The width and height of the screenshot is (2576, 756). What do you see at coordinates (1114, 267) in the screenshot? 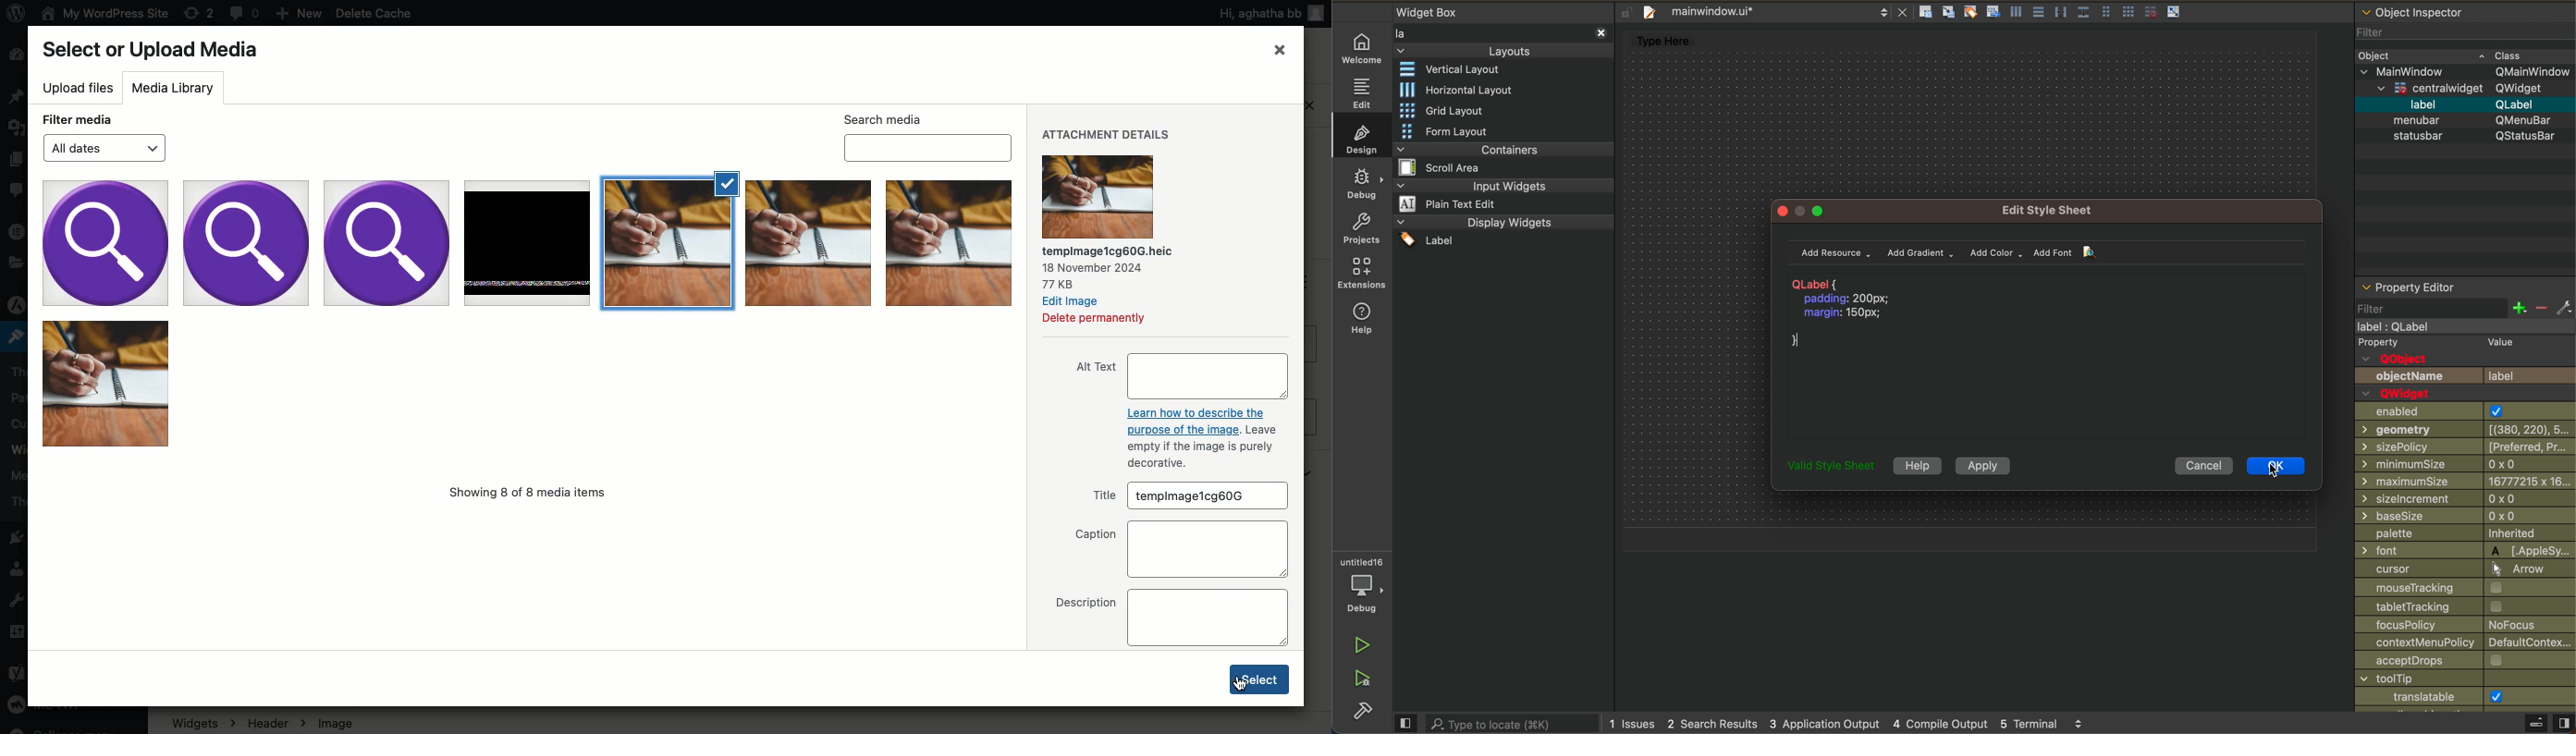
I see `Details` at bounding box center [1114, 267].